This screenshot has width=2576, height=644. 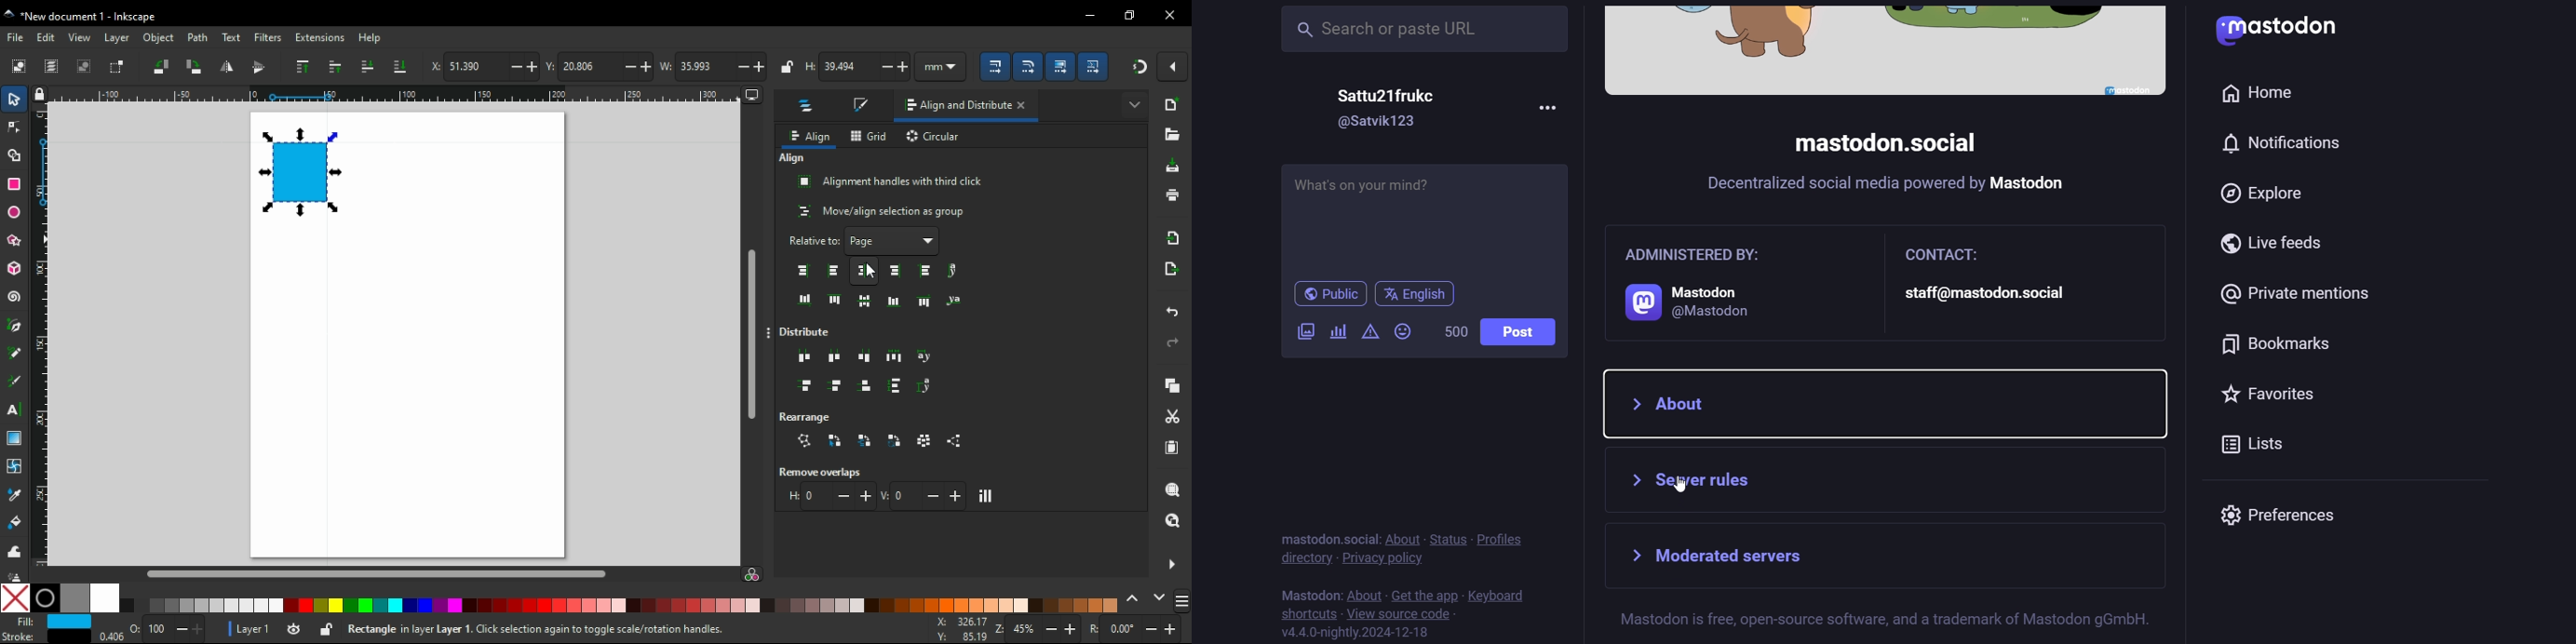 What do you see at coordinates (1548, 105) in the screenshot?
I see `more` at bounding box center [1548, 105].